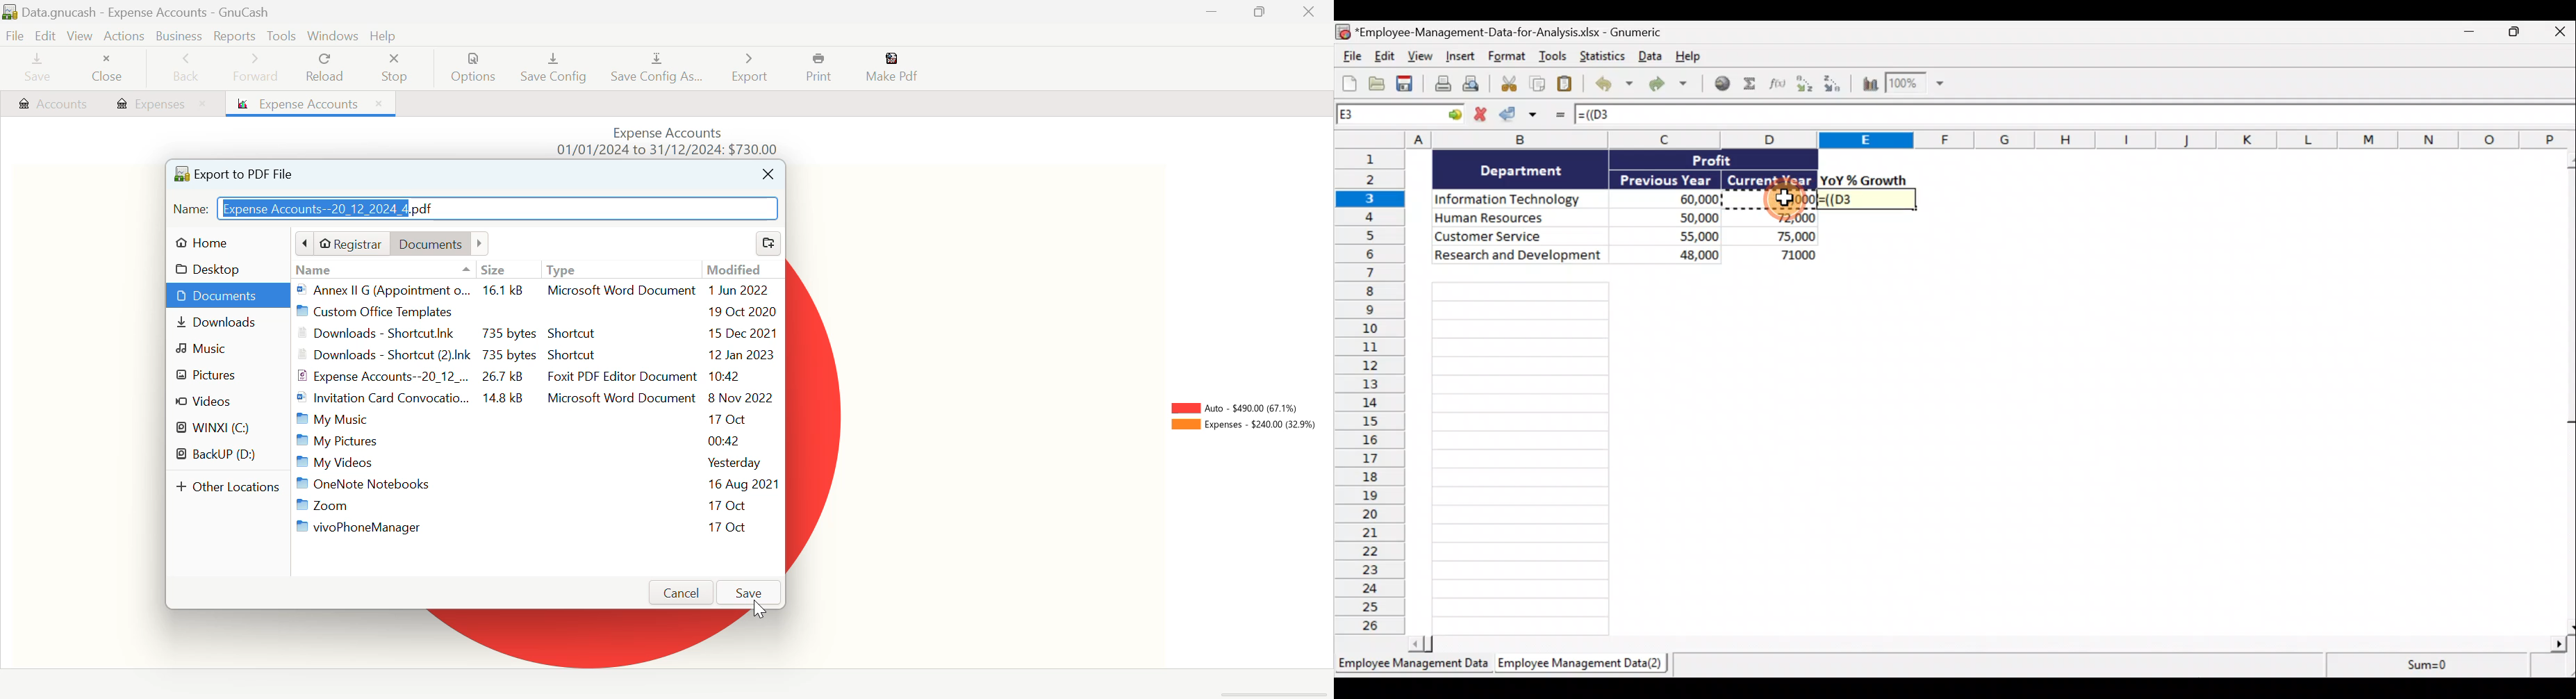 This screenshot has height=700, width=2576. What do you see at coordinates (53, 105) in the screenshot?
I see `Accounts Tab` at bounding box center [53, 105].